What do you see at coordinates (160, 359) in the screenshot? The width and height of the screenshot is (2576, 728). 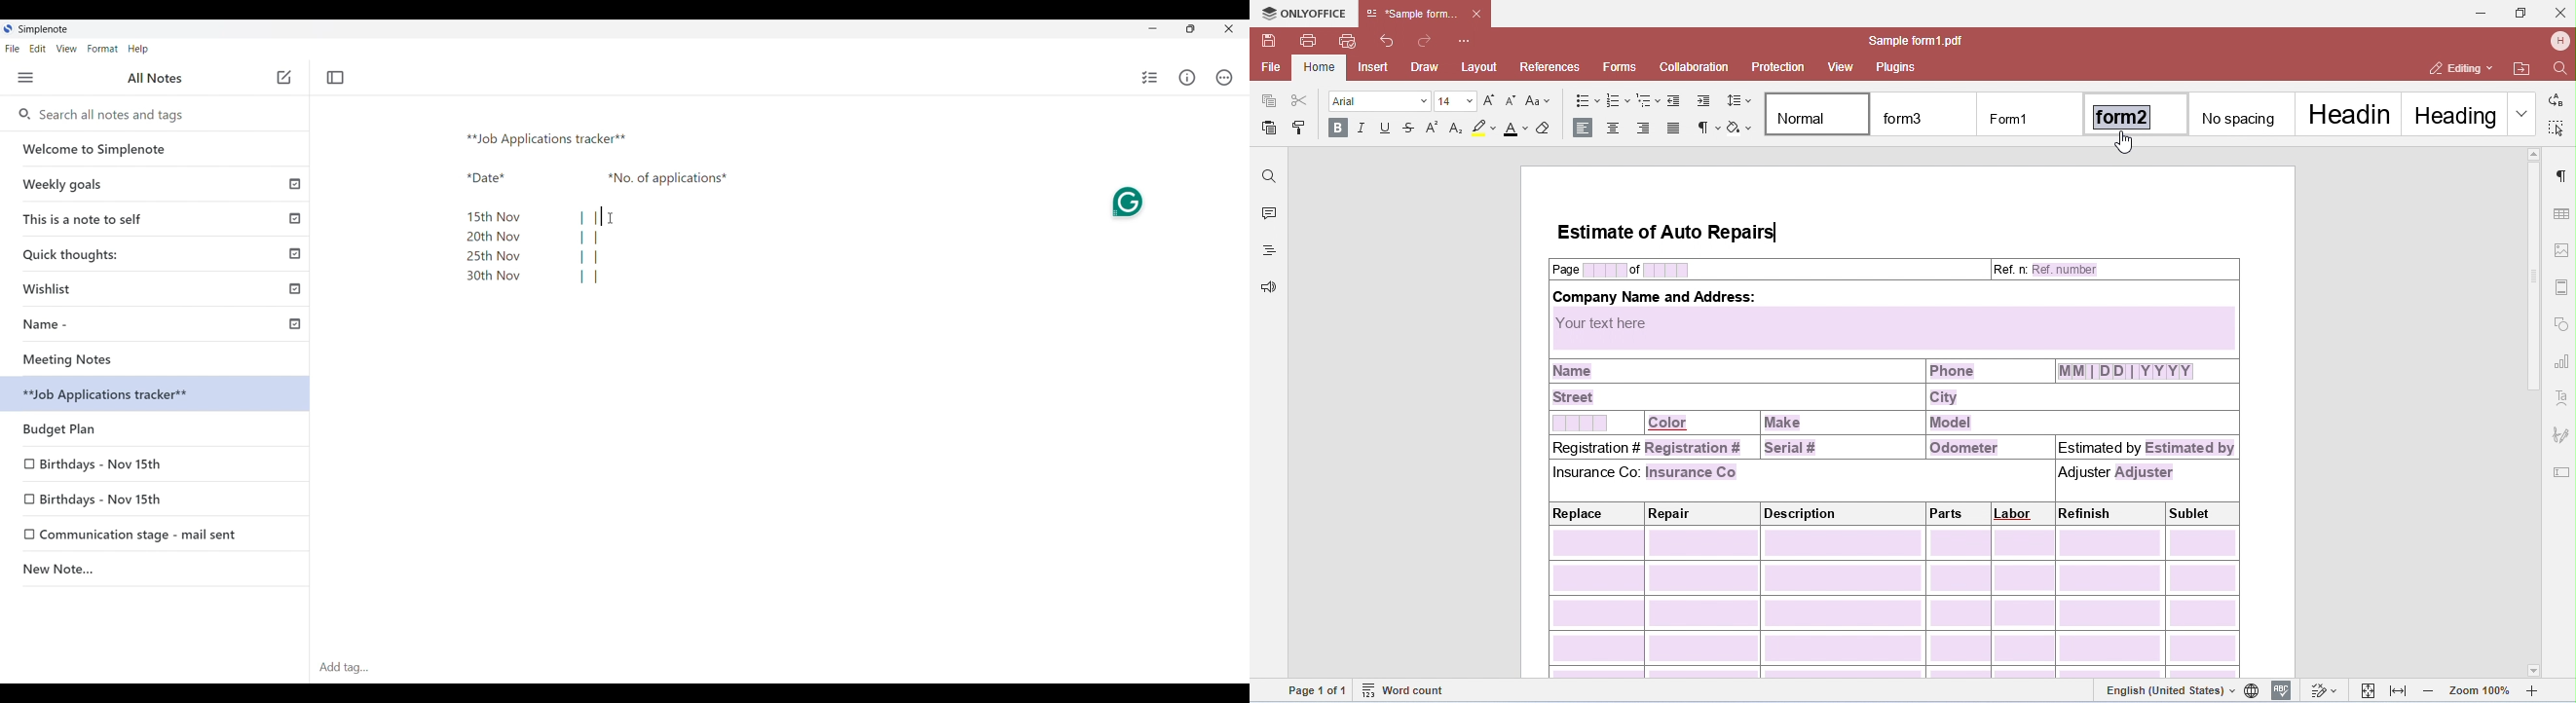 I see `Meeting Notes` at bounding box center [160, 359].